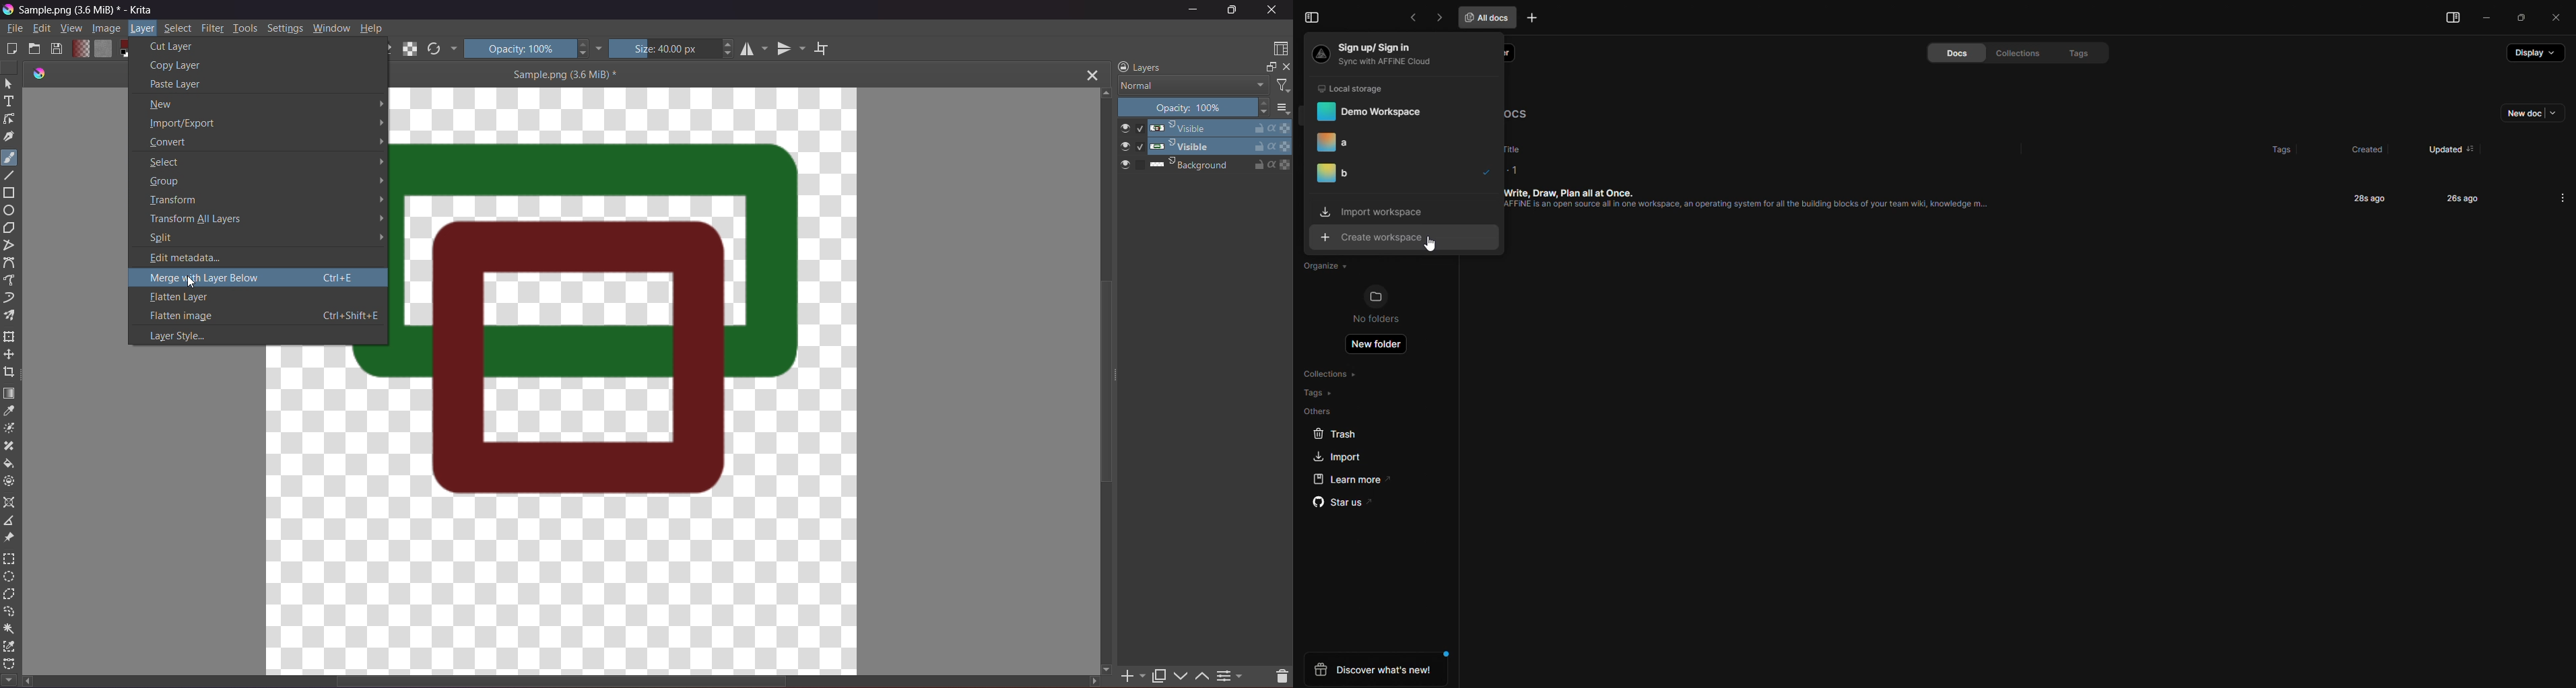  What do you see at coordinates (12, 264) in the screenshot?
I see `Bezier Curve Tool` at bounding box center [12, 264].